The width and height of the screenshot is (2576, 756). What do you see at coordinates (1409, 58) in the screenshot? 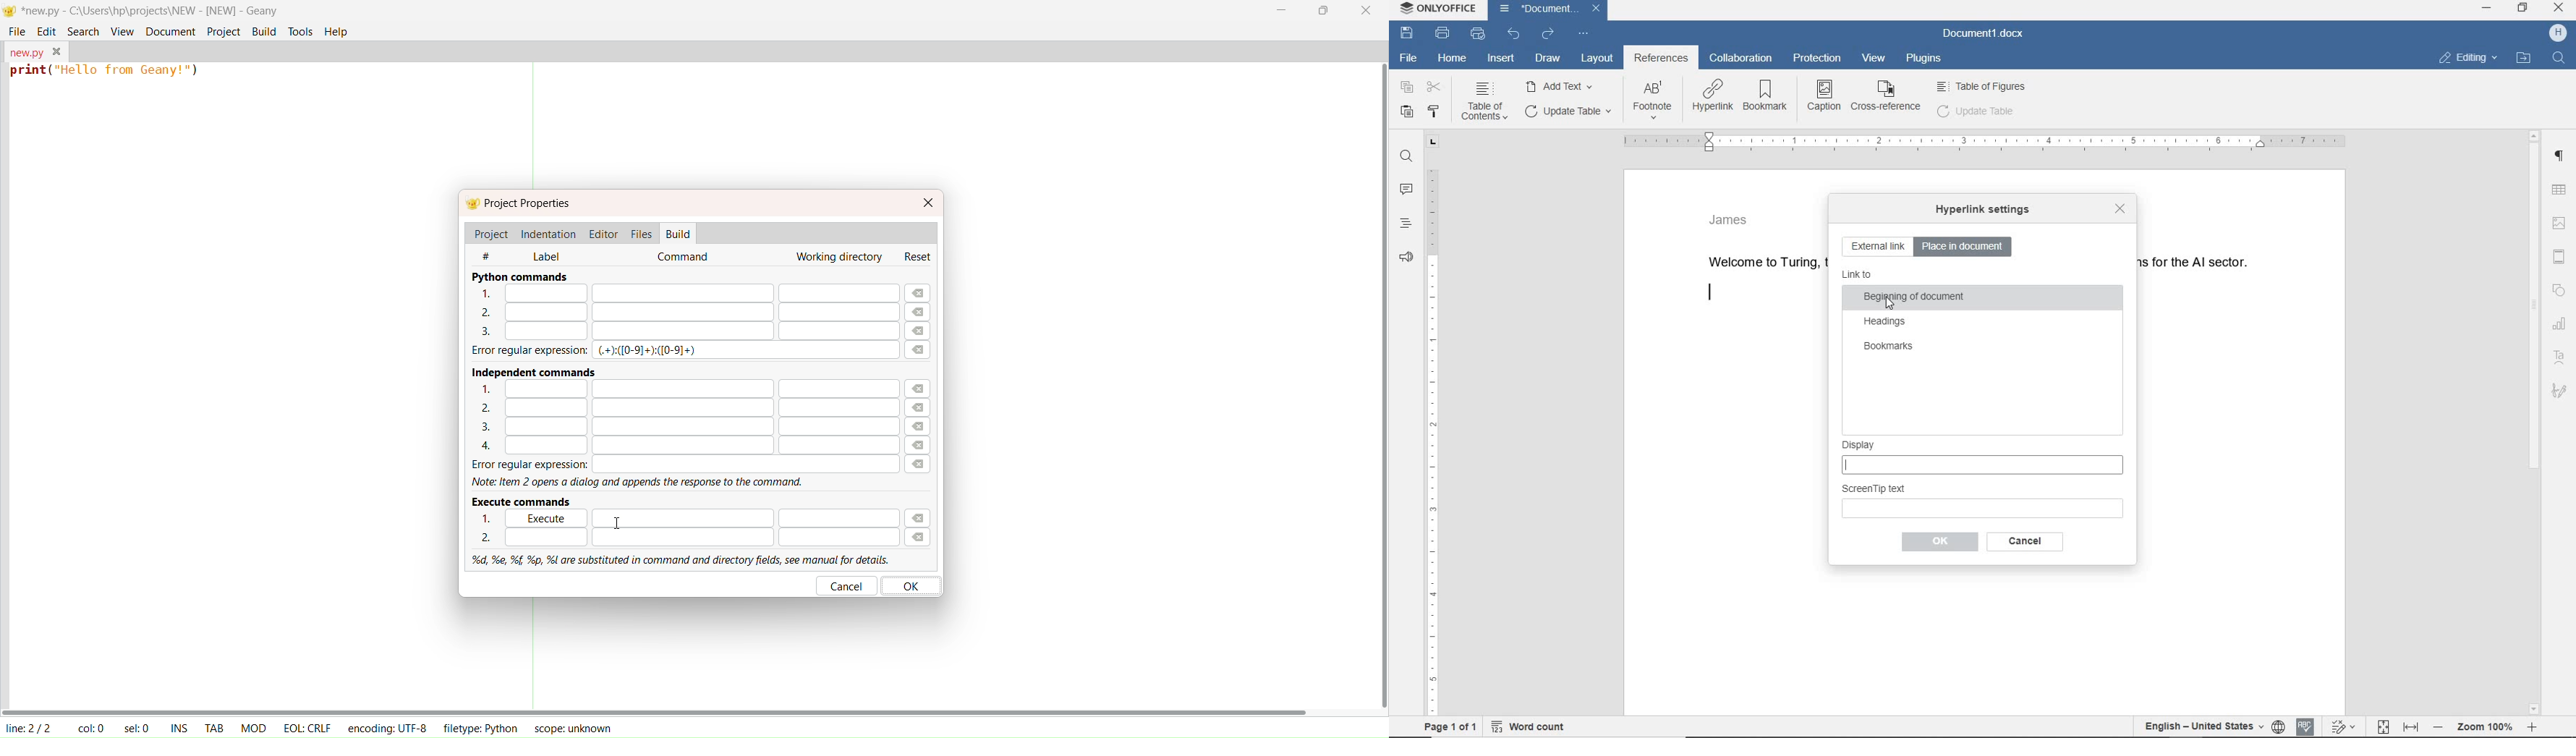
I see `file` at bounding box center [1409, 58].